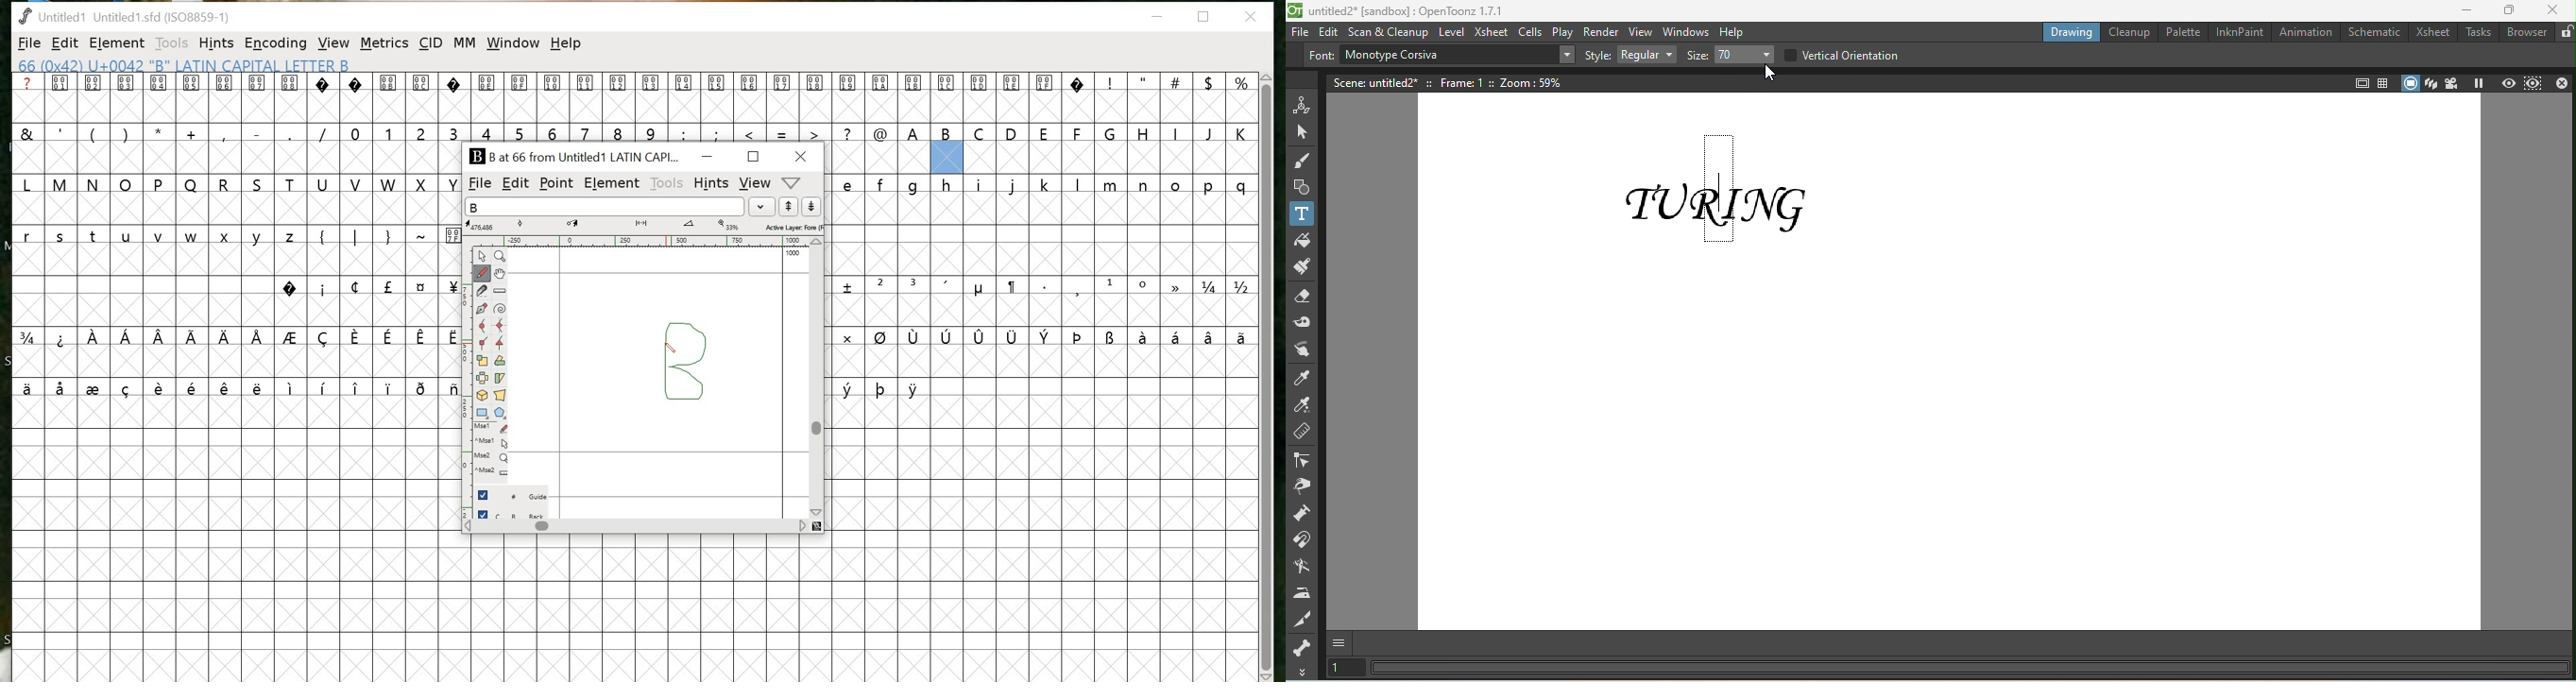 The height and width of the screenshot is (700, 2576). Describe the element at coordinates (501, 326) in the screenshot. I see `HV Curve` at that location.